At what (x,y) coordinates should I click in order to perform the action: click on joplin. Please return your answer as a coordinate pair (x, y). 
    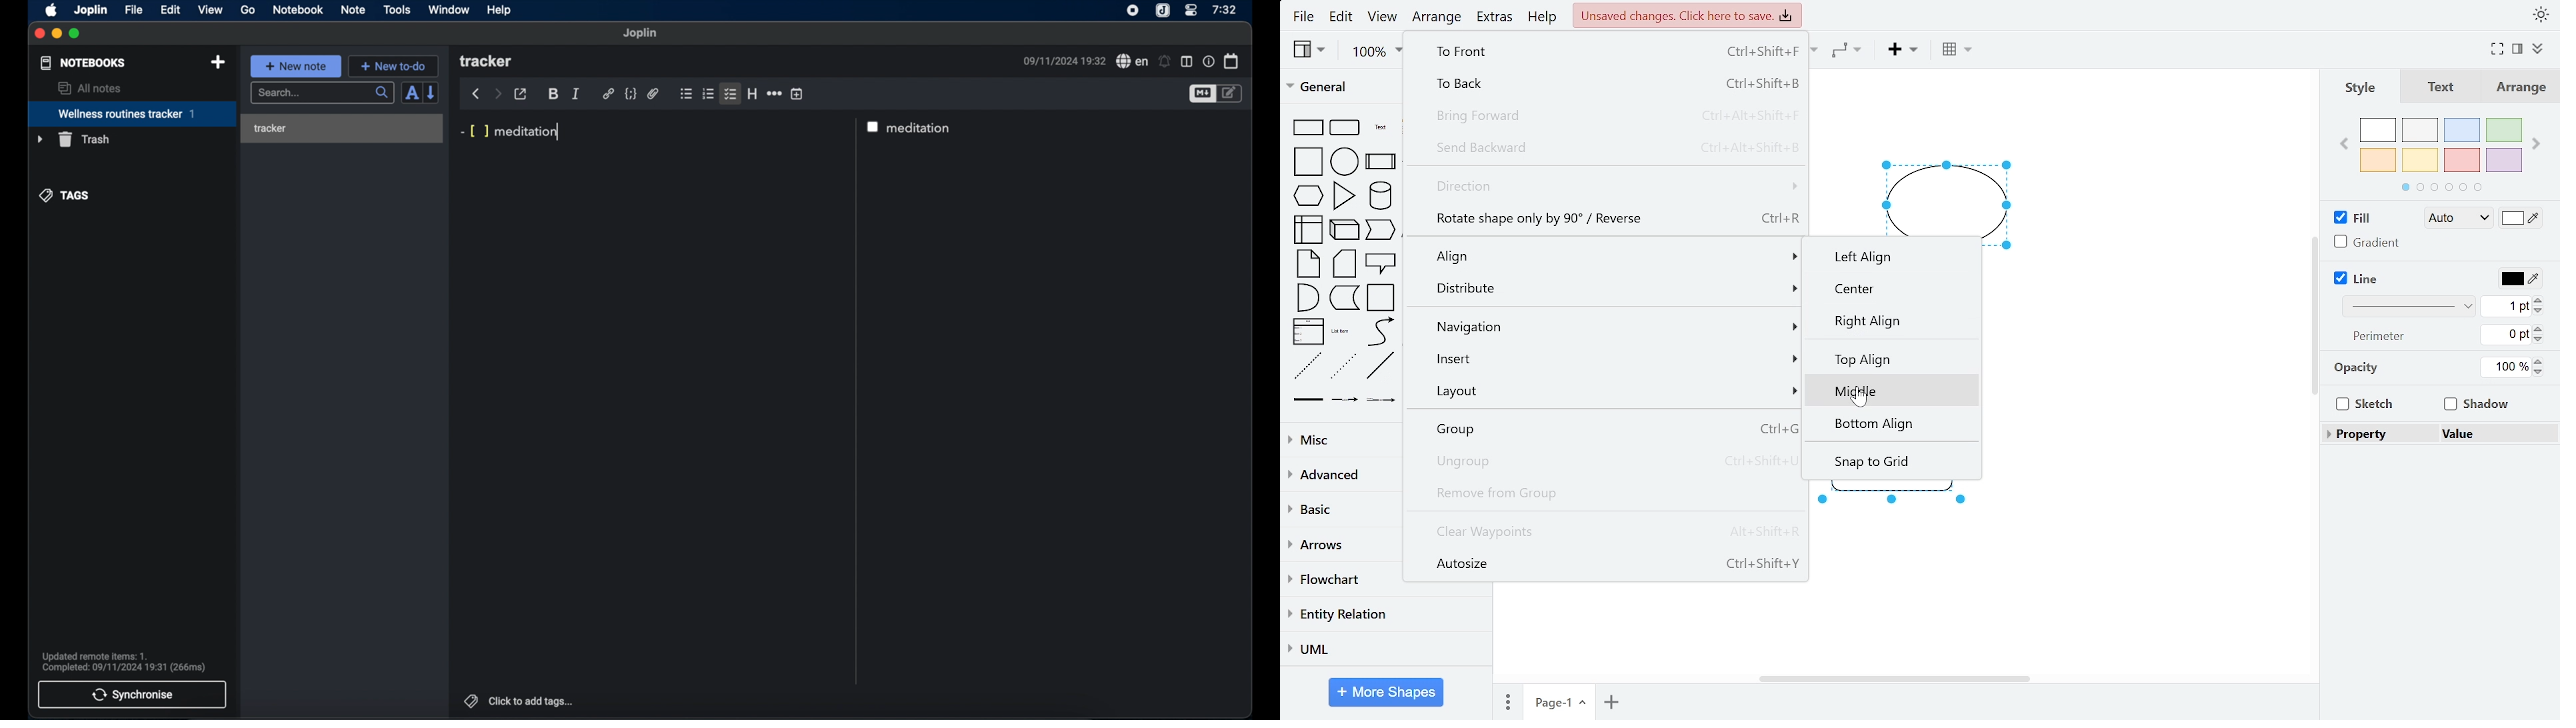
    Looking at the image, I should click on (641, 33).